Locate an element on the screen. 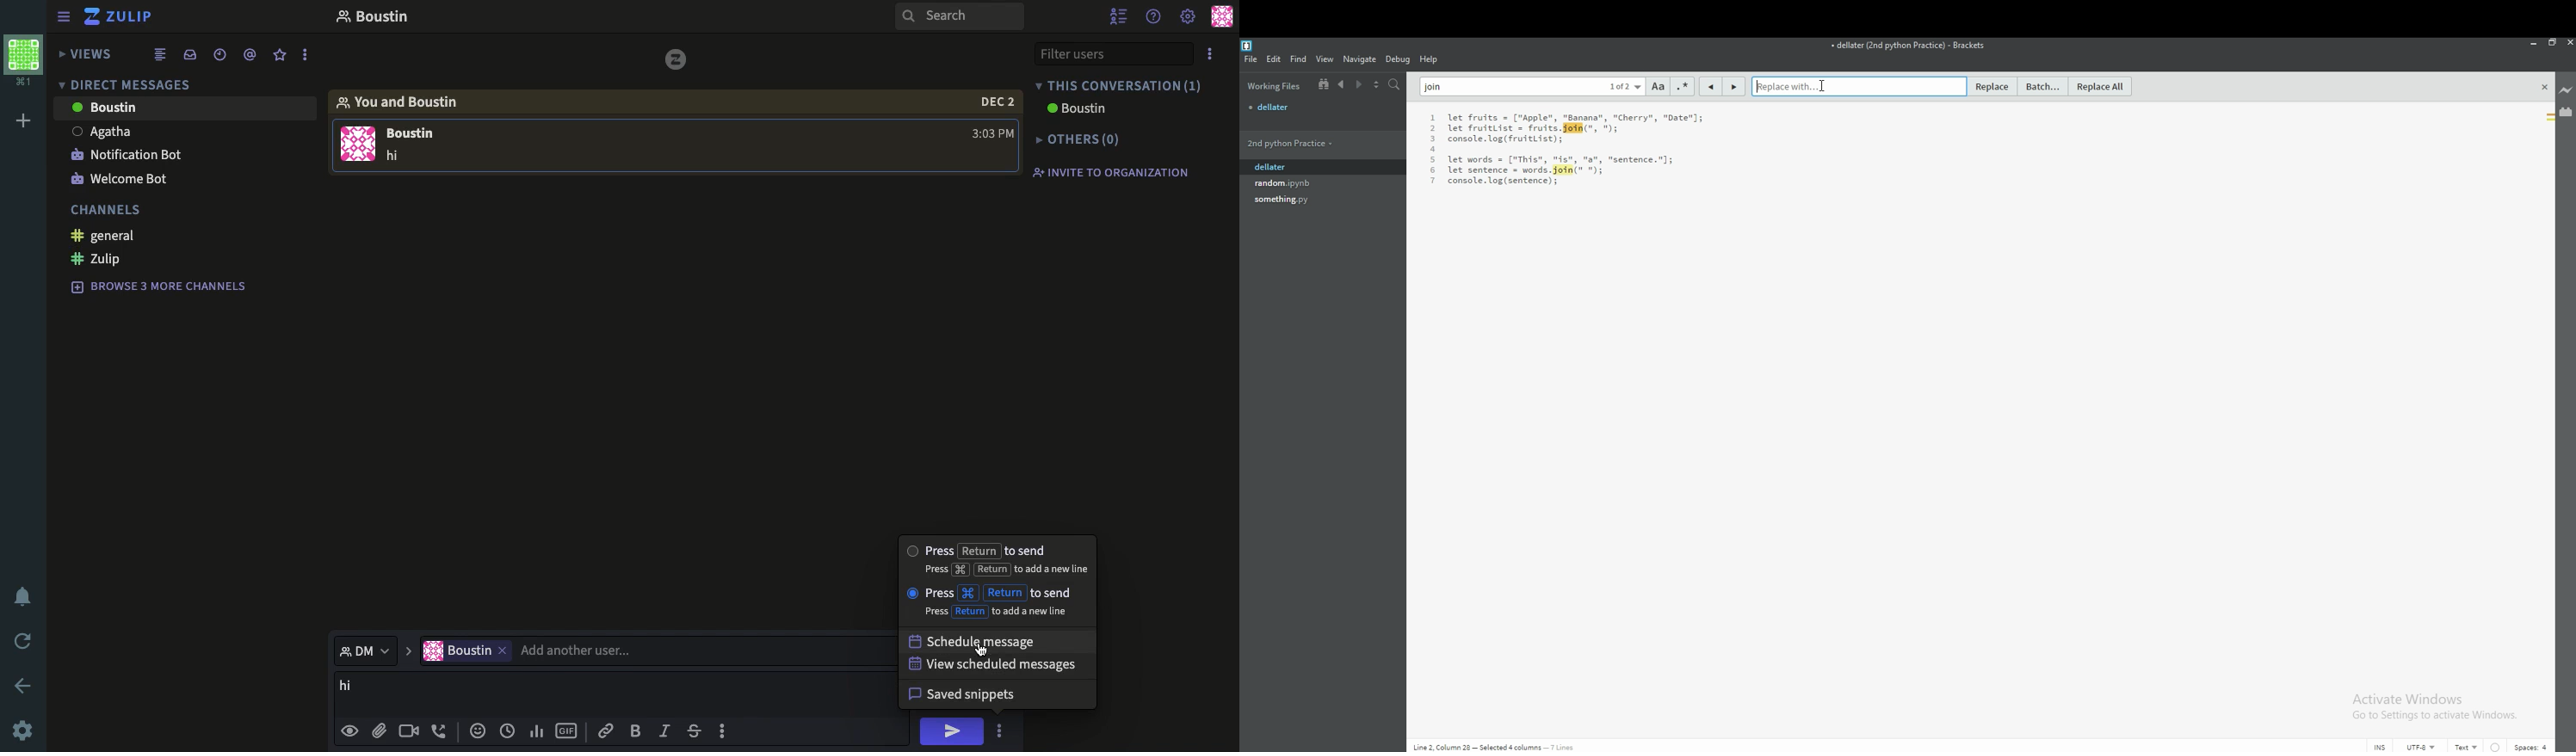 The height and width of the screenshot is (756, 2576). Activate Windows
Go to Settings to activate Windows. is located at coordinates (2437, 707).